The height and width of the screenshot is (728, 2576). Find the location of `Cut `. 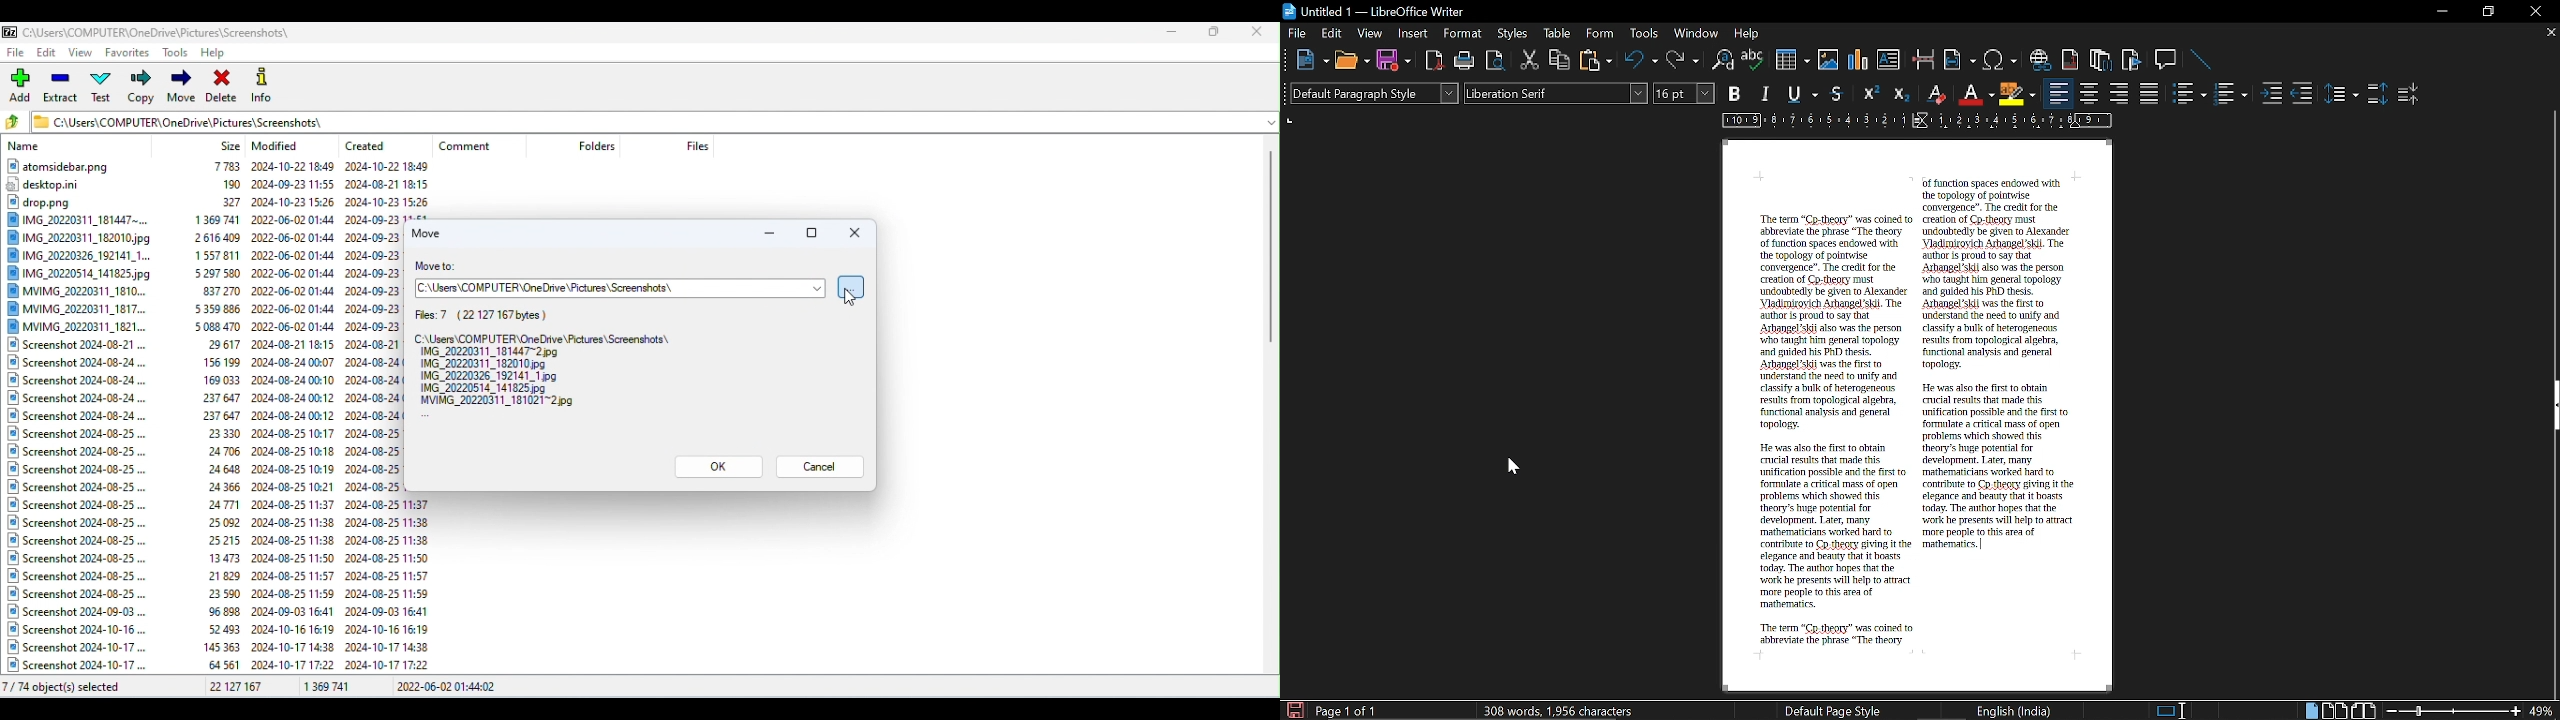

Cut  is located at coordinates (1528, 62).